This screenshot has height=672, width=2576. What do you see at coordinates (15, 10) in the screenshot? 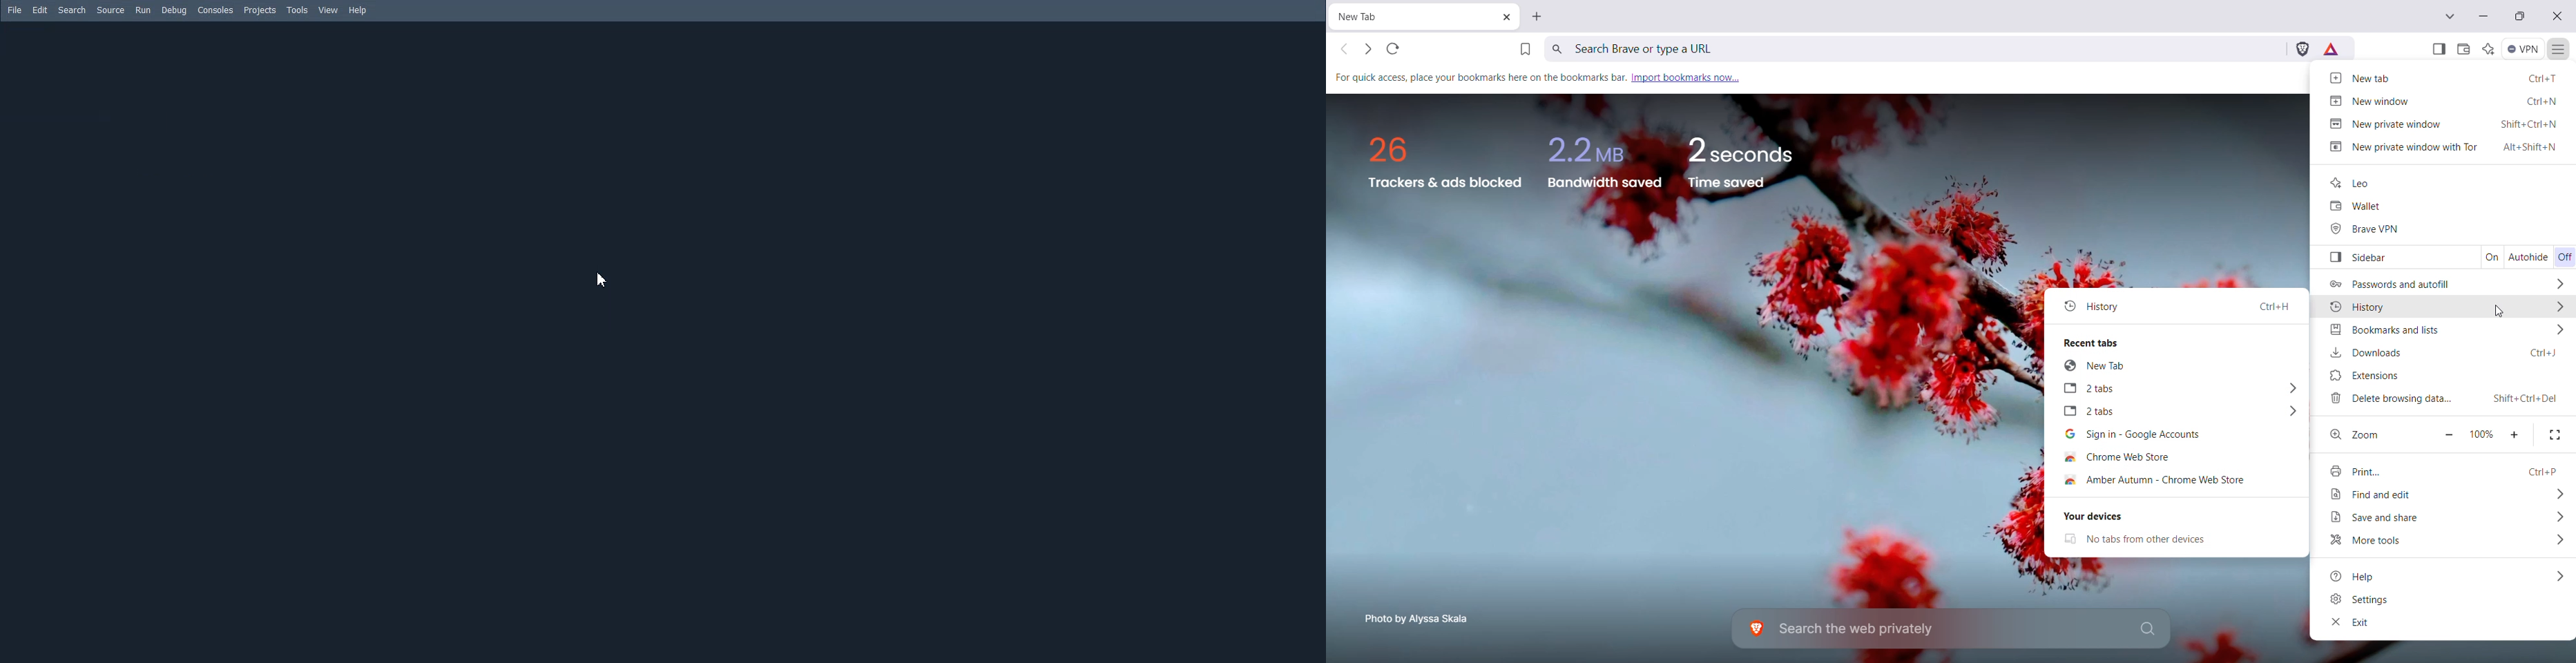
I see `File` at bounding box center [15, 10].